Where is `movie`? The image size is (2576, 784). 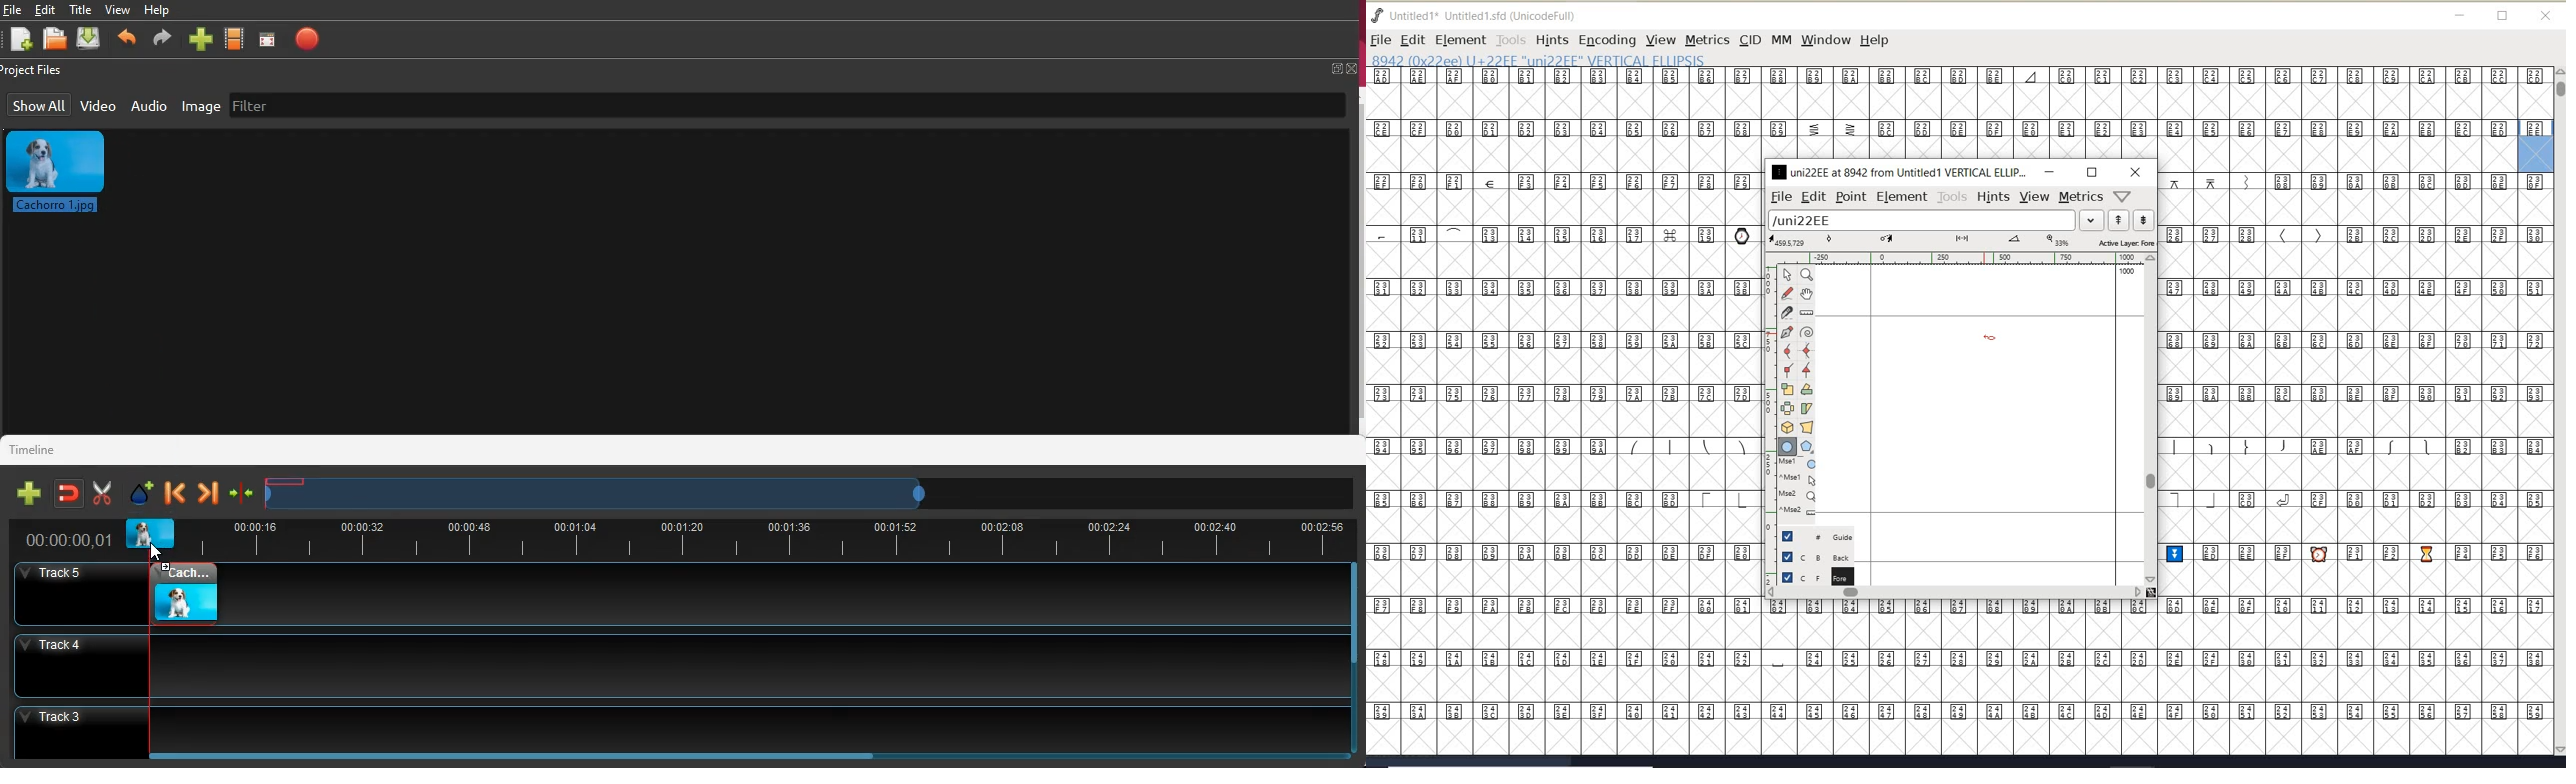 movie is located at coordinates (235, 38).